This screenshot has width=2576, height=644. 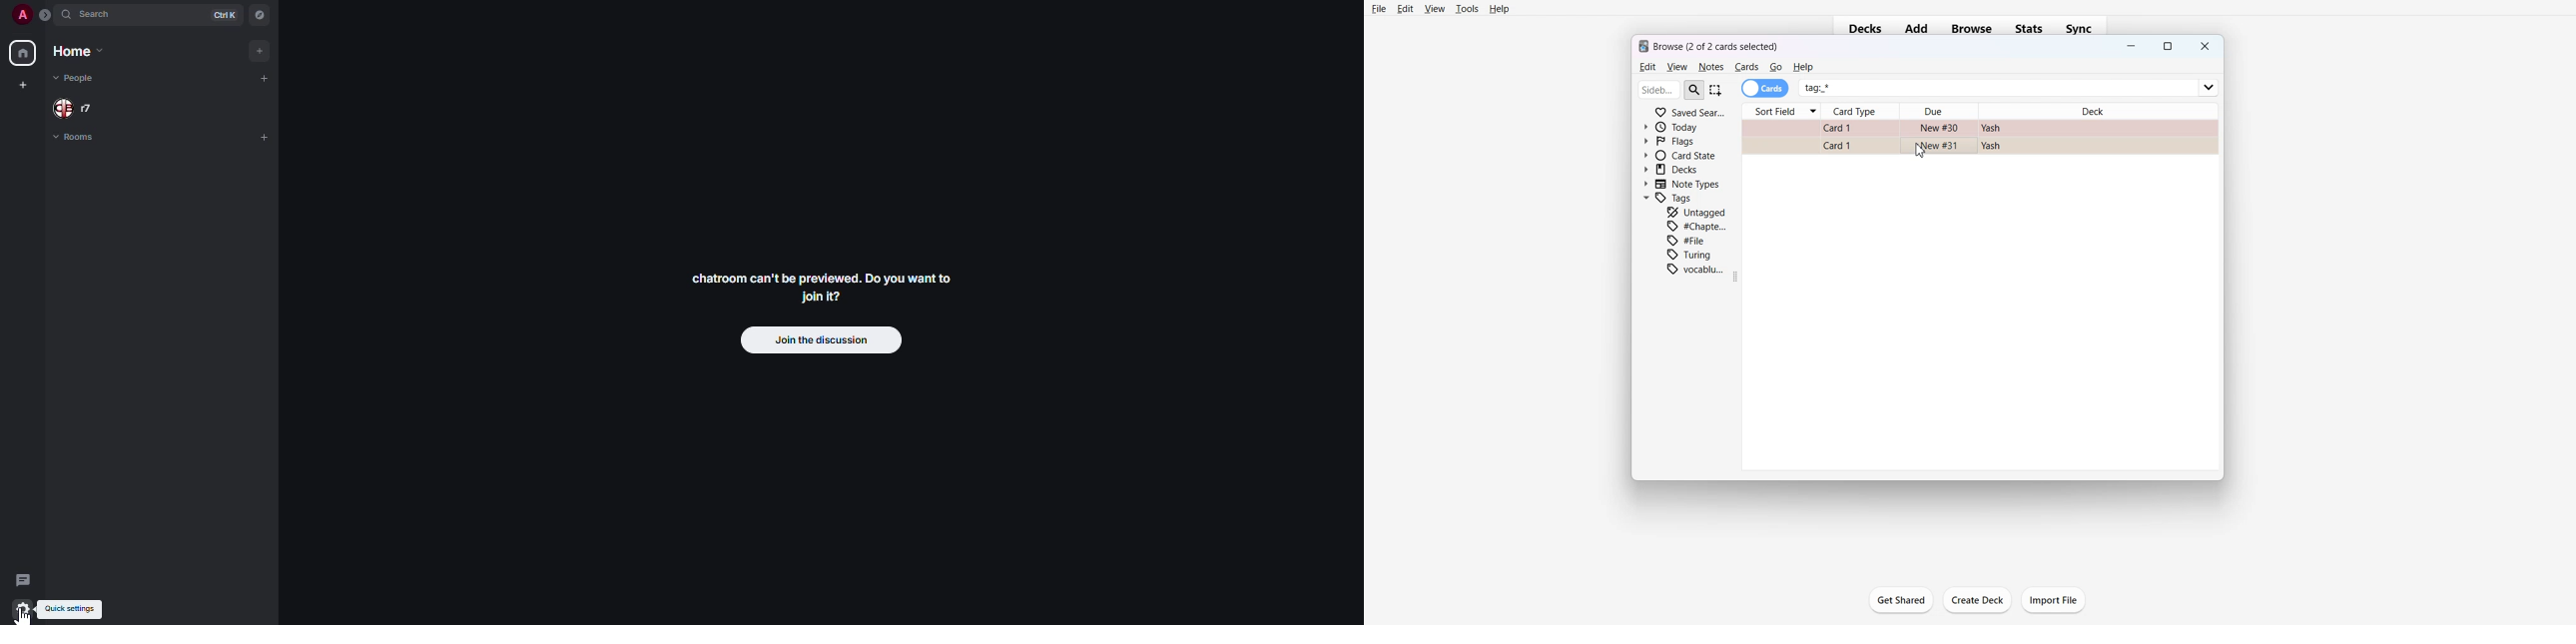 I want to click on Stats, so click(x=2031, y=28).